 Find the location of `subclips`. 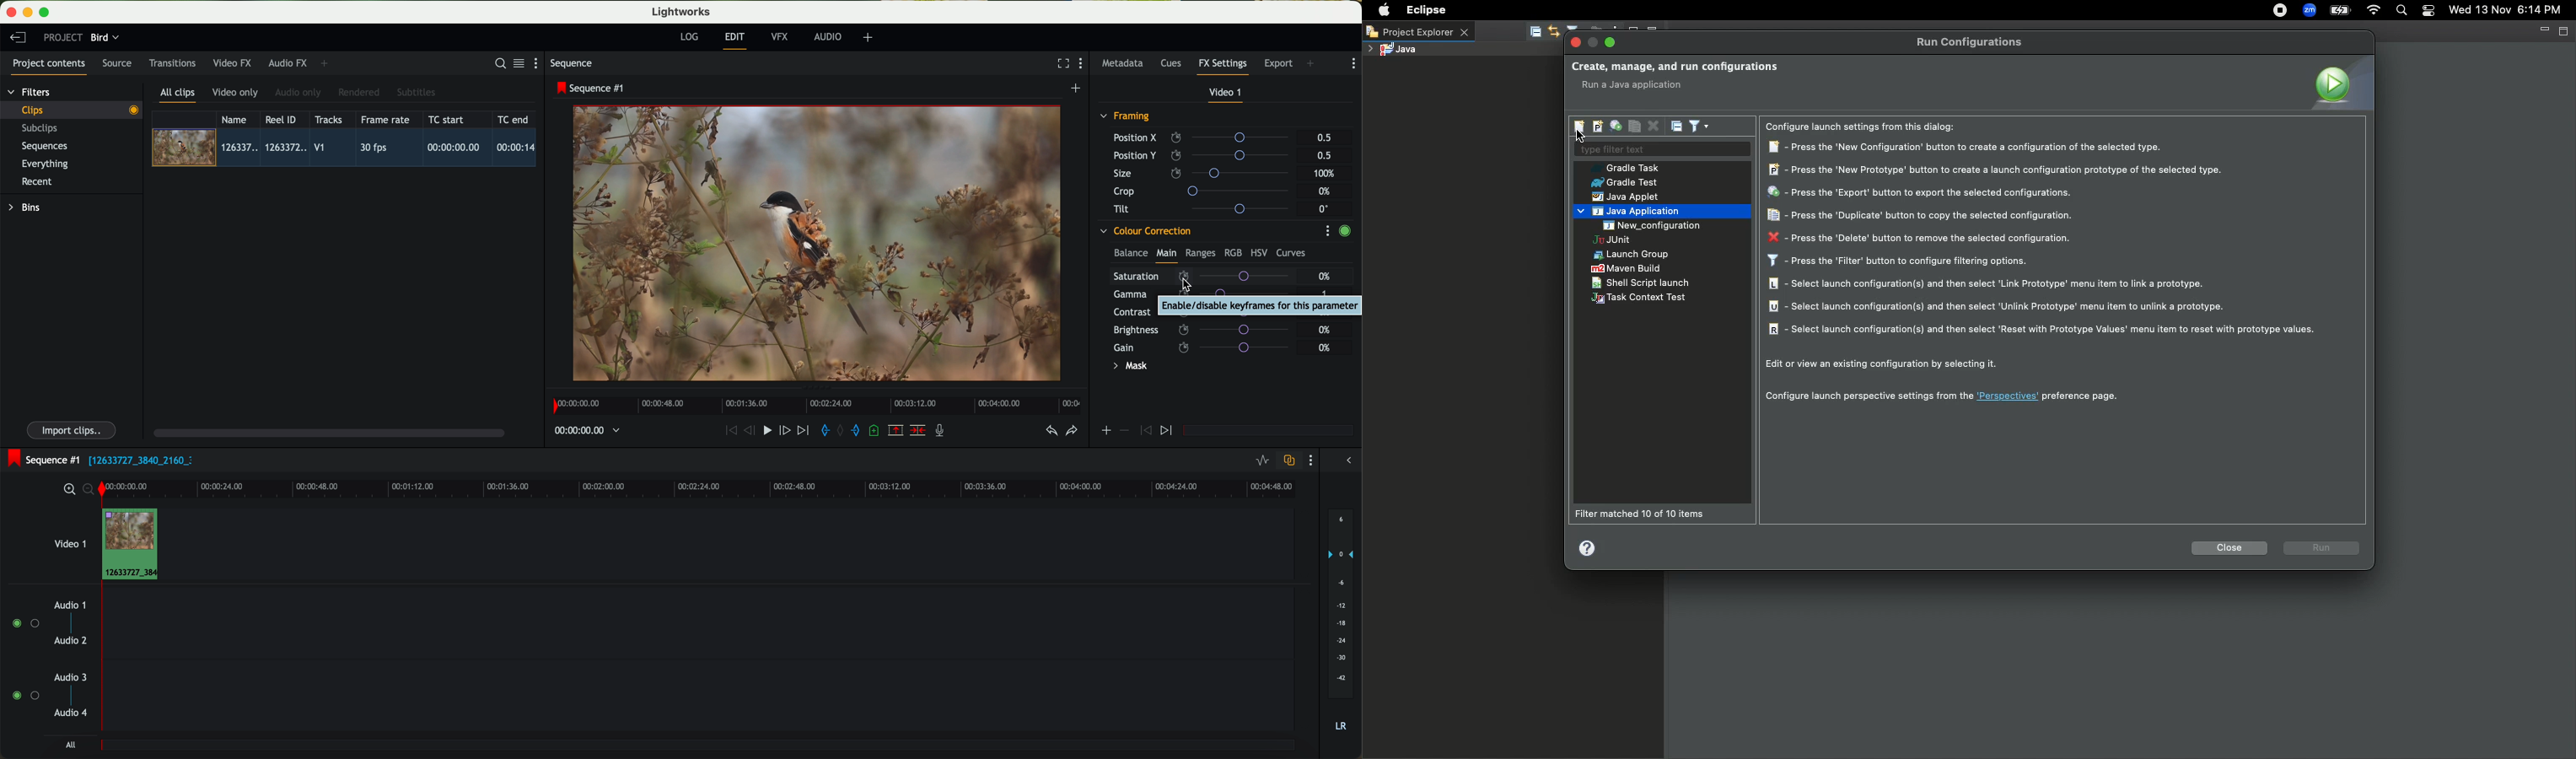

subclips is located at coordinates (43, 129).